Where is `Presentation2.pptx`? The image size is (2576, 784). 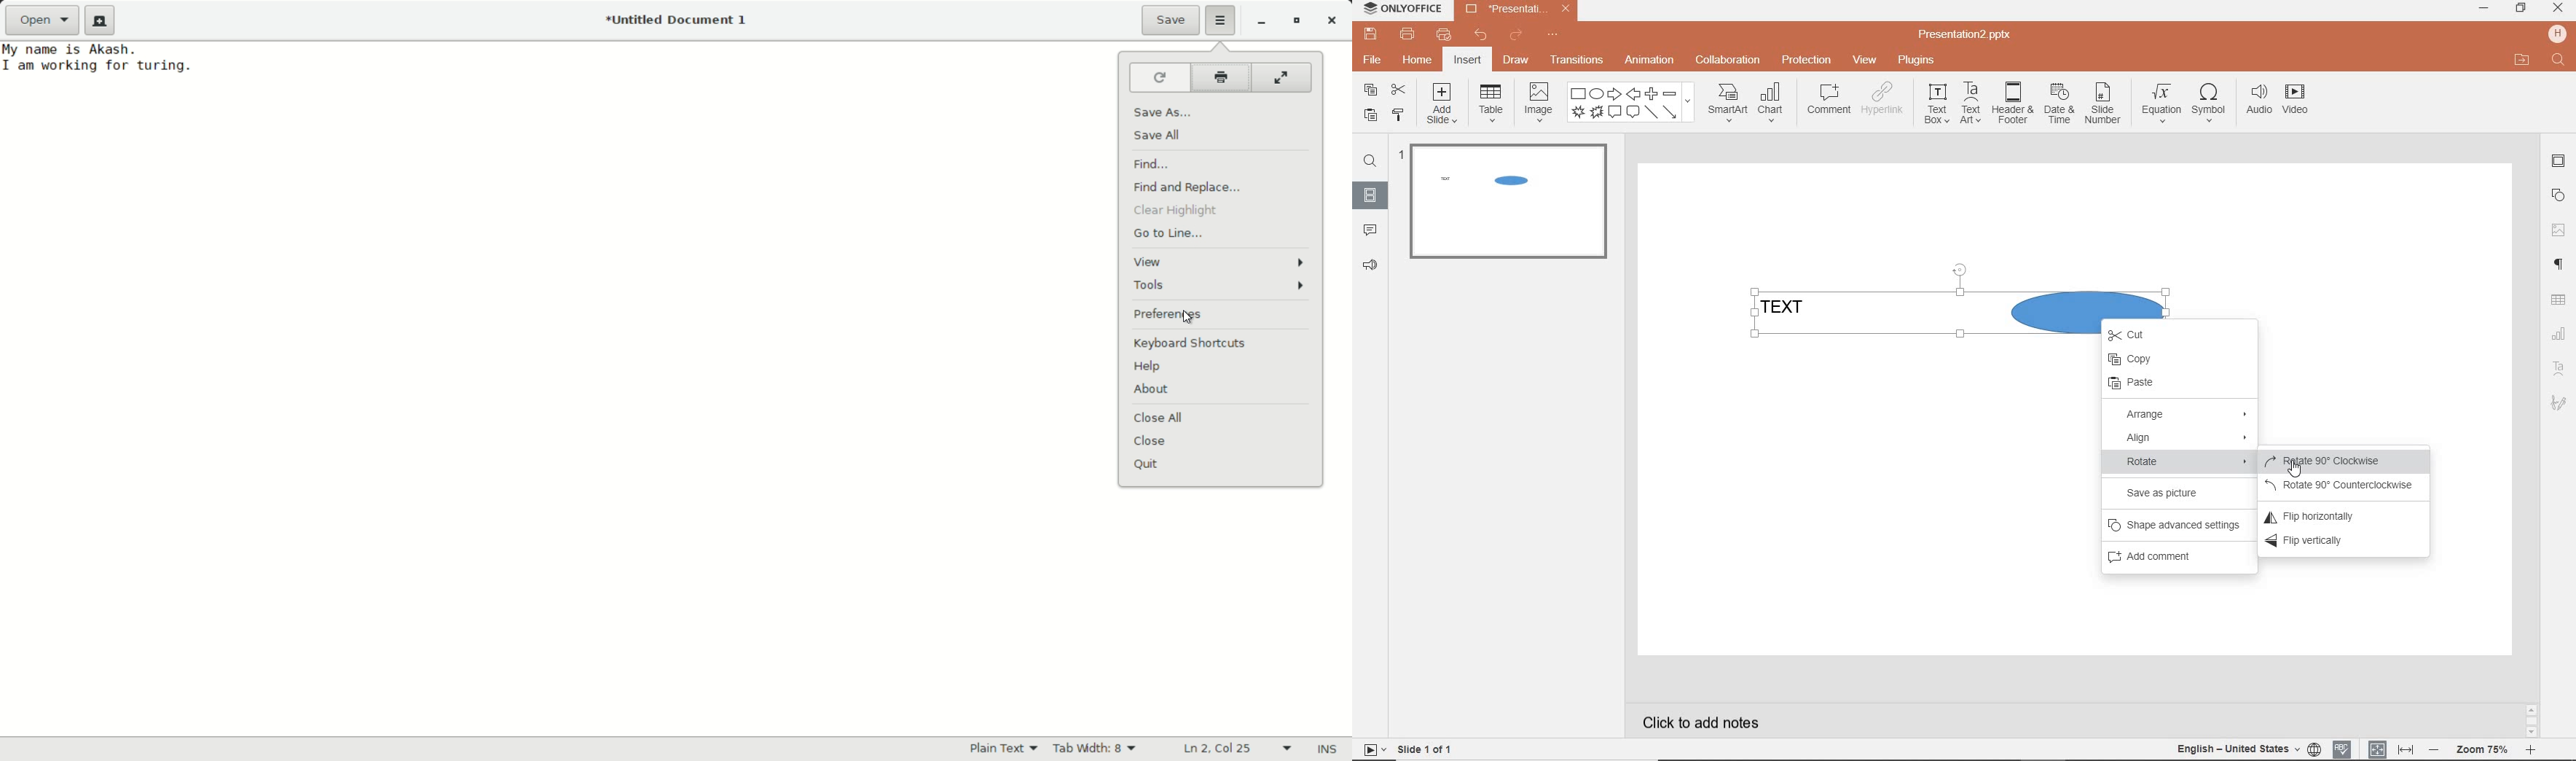 Presentation2.pptx is located at coordinates (1516, 11).